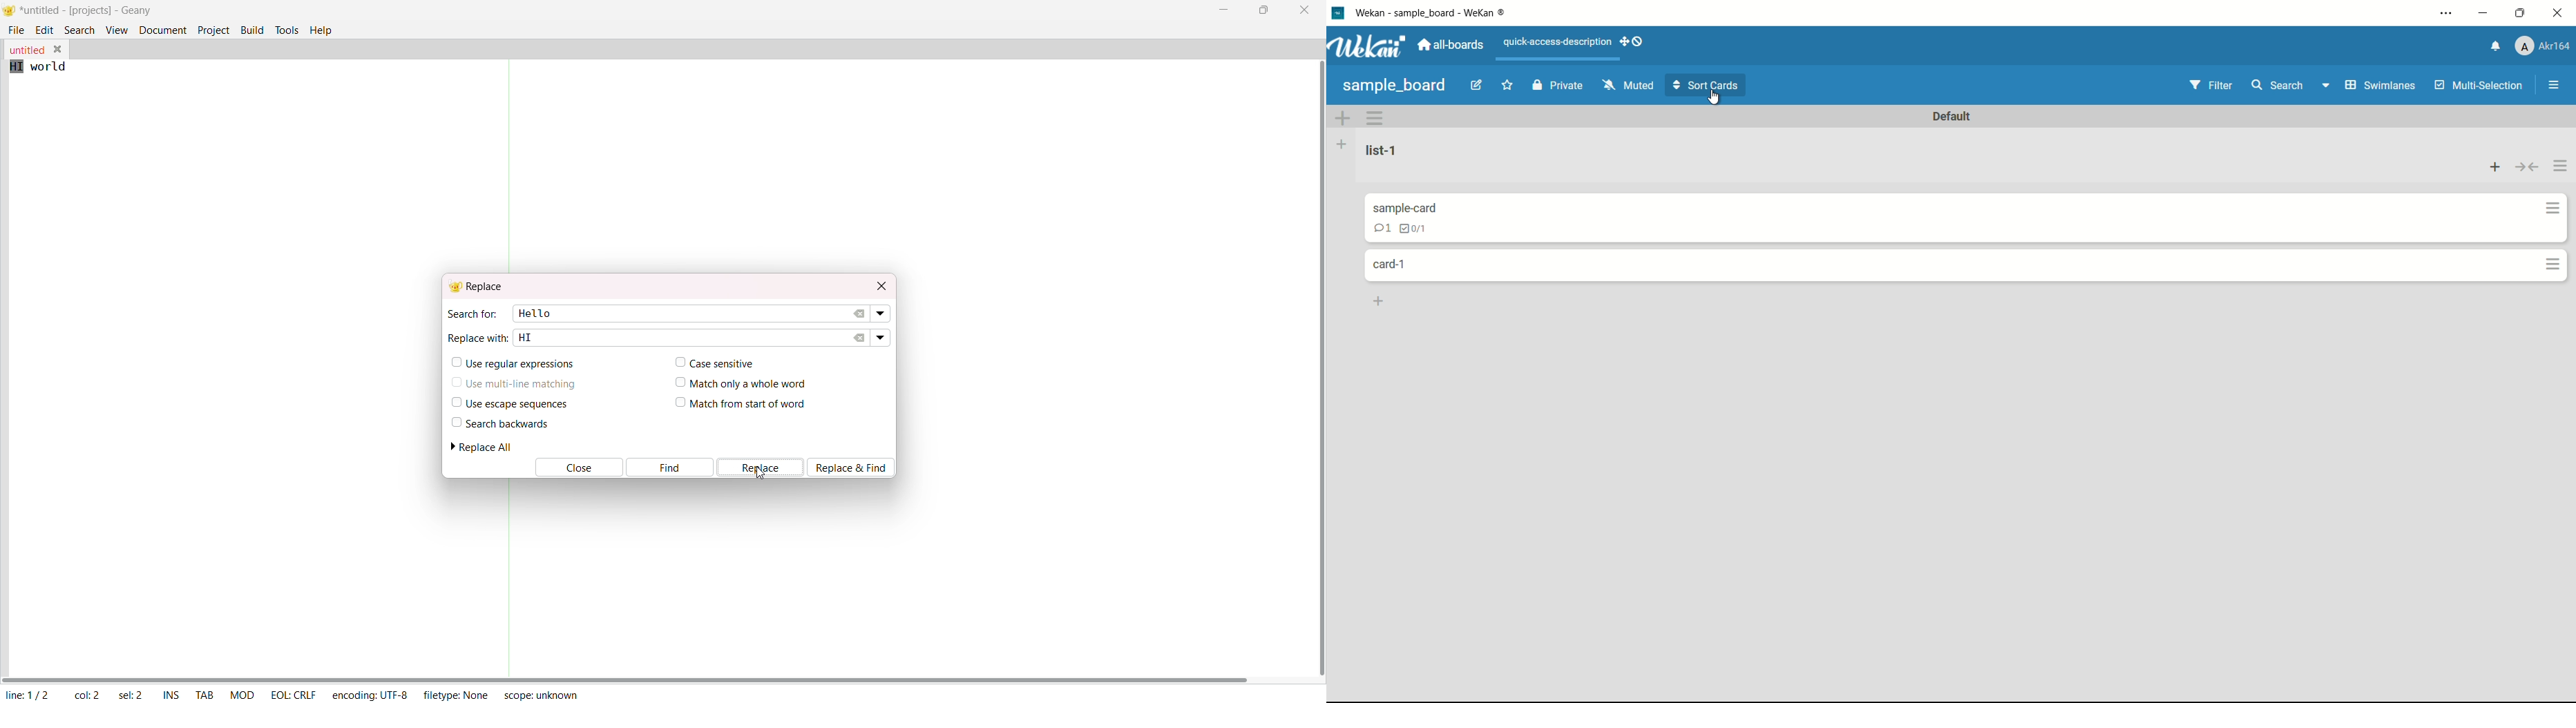  I want to click on card name, so click(1394, 264).